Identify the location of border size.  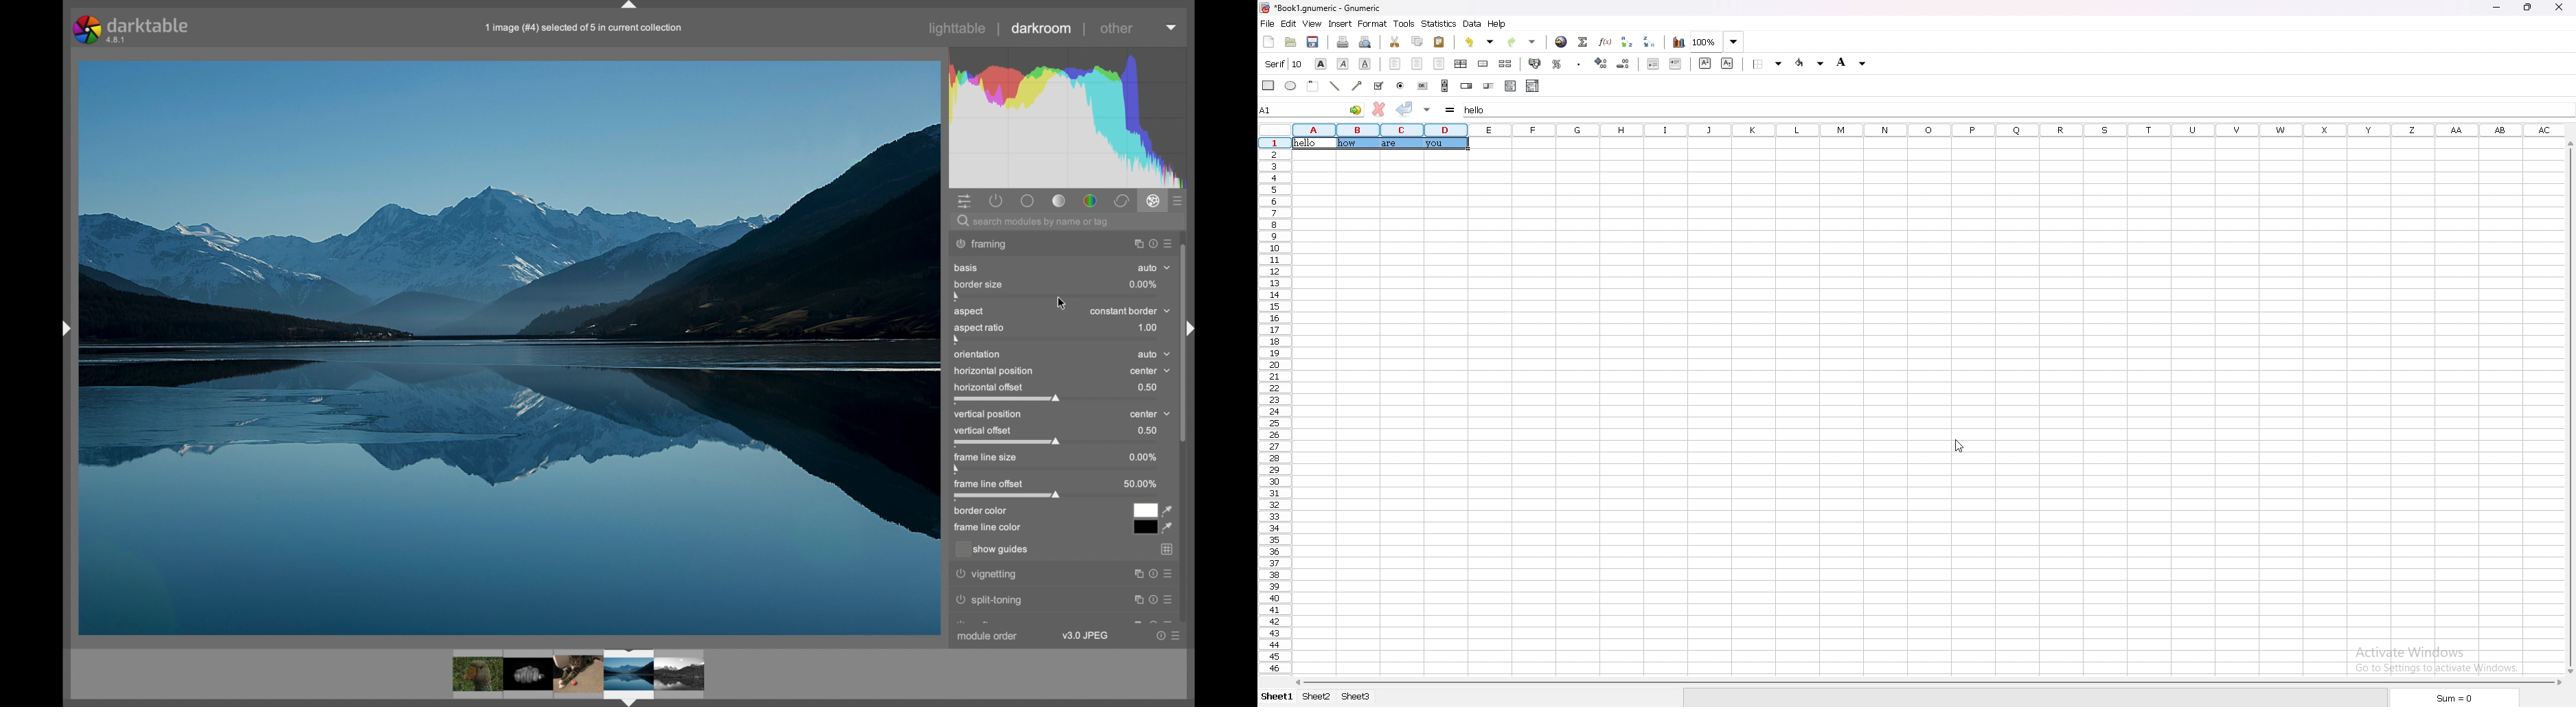
(981, 291).